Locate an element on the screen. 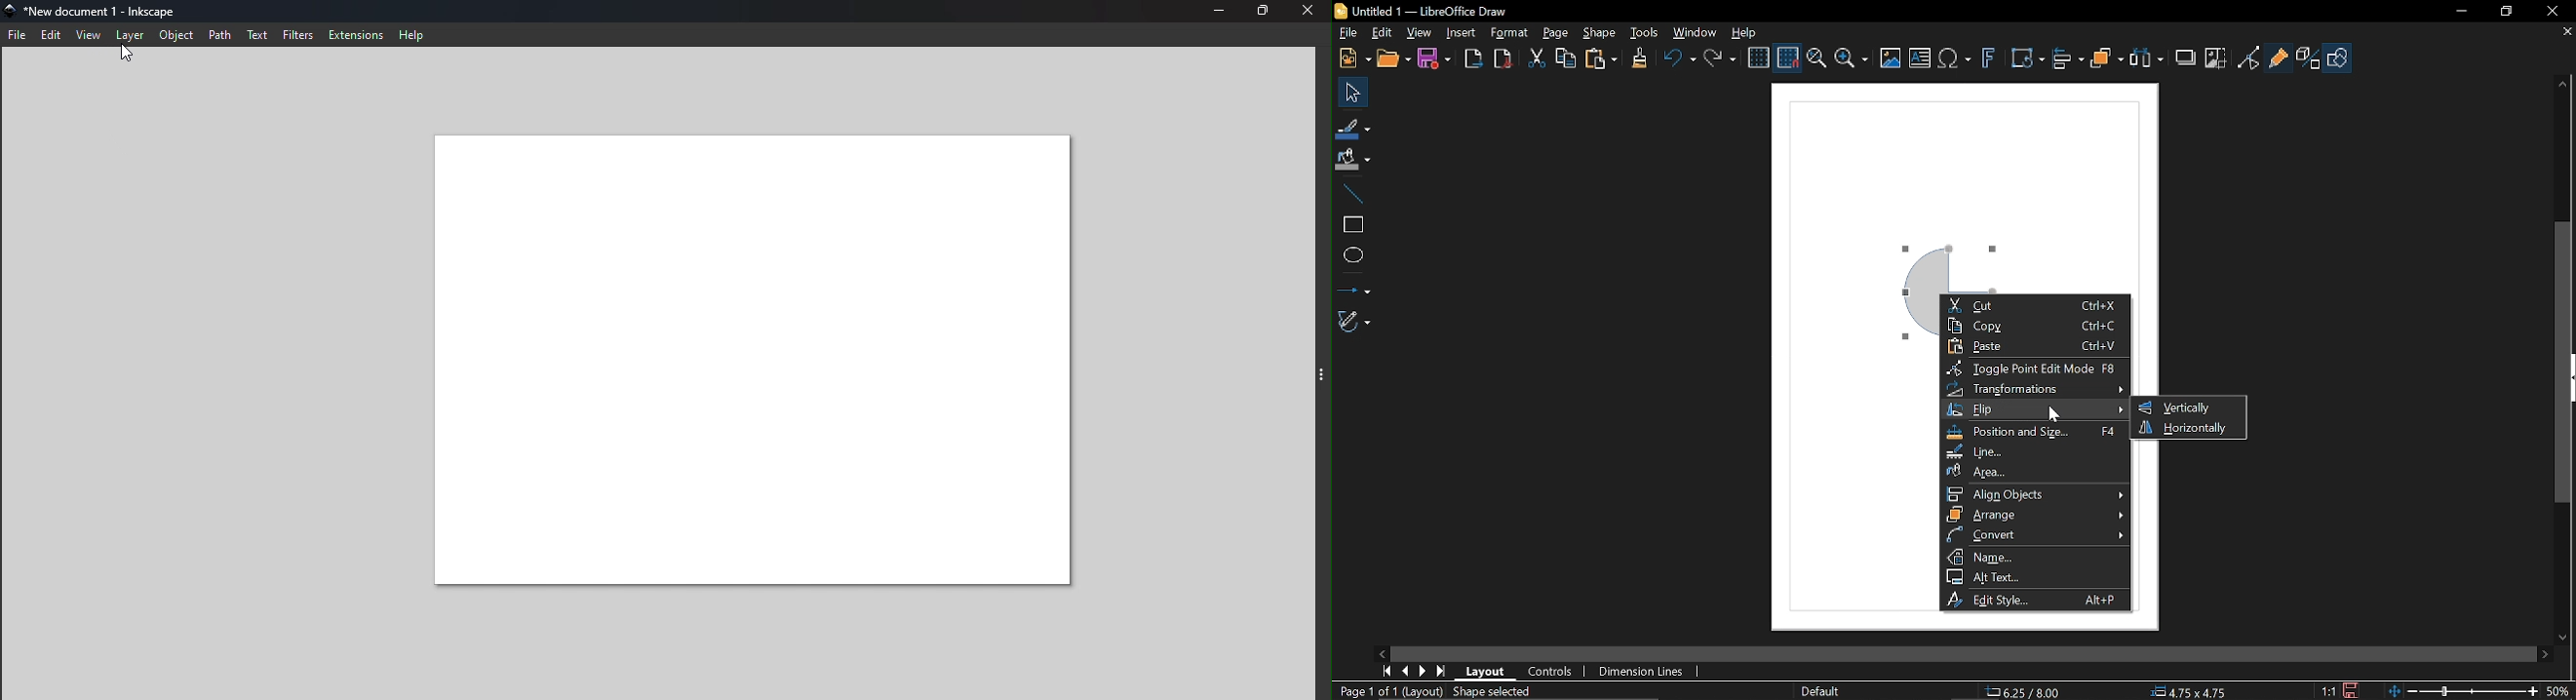  Alt text is located at coordinates (2032, 578).